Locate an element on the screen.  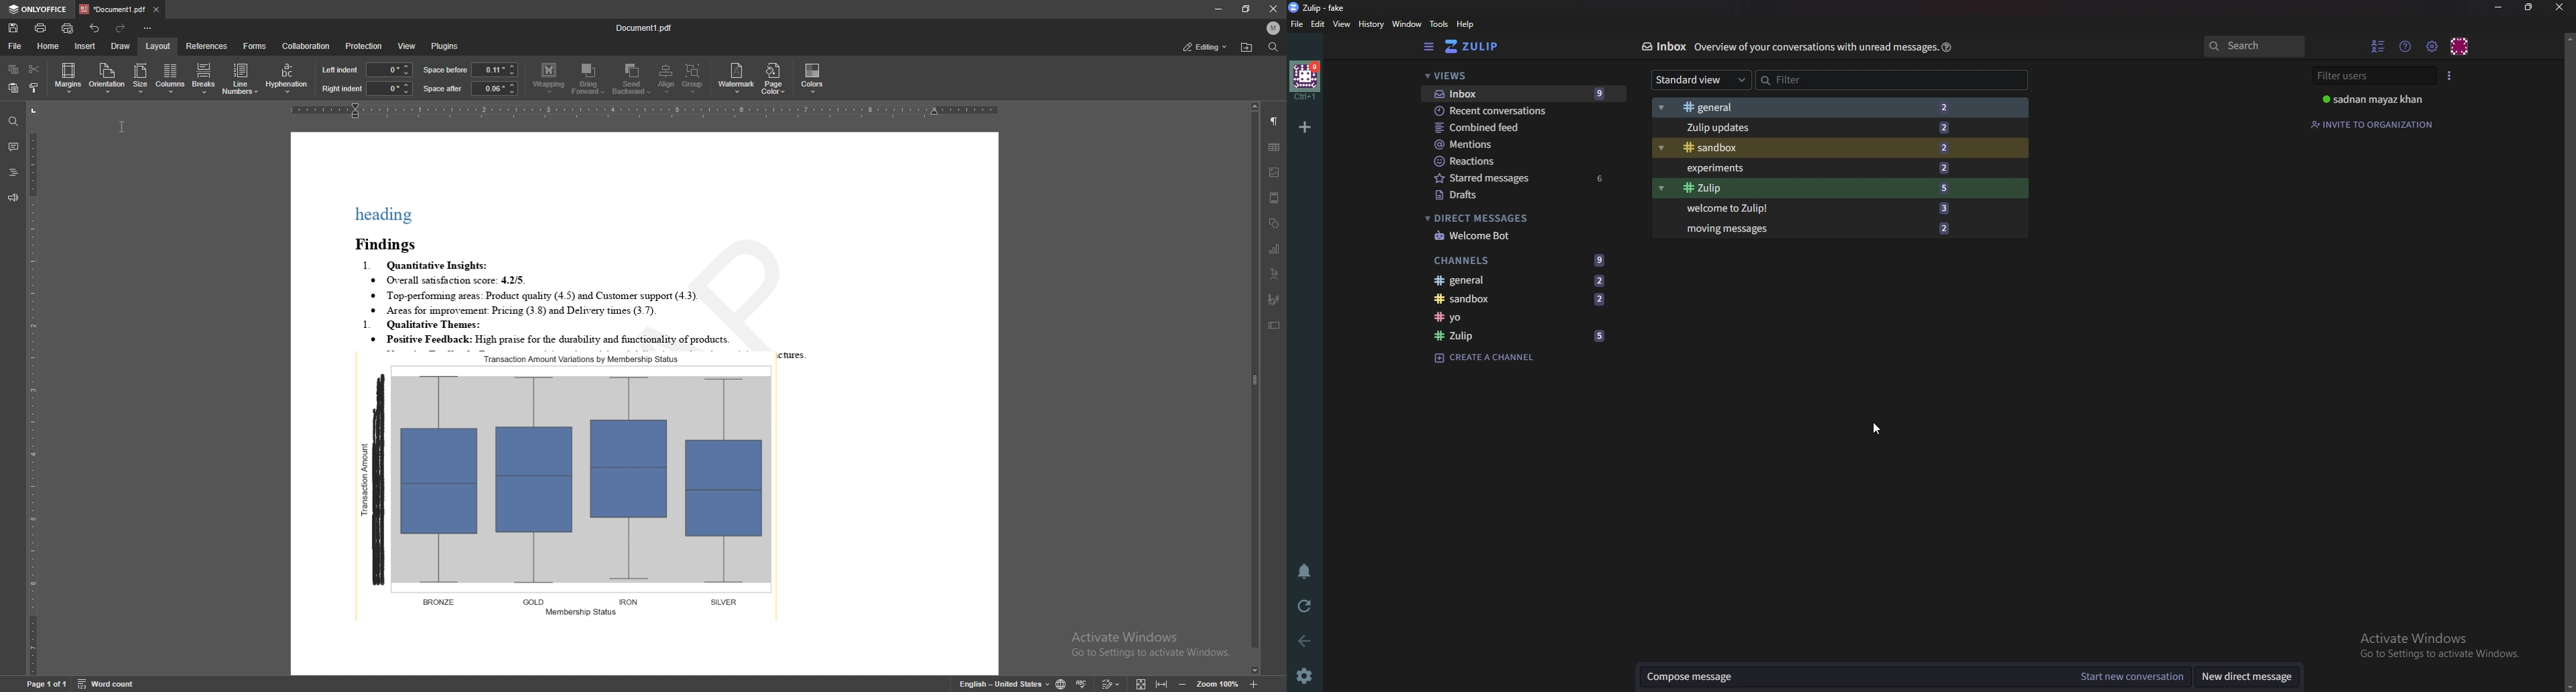
locate file is located at coordinates (1247, 48).